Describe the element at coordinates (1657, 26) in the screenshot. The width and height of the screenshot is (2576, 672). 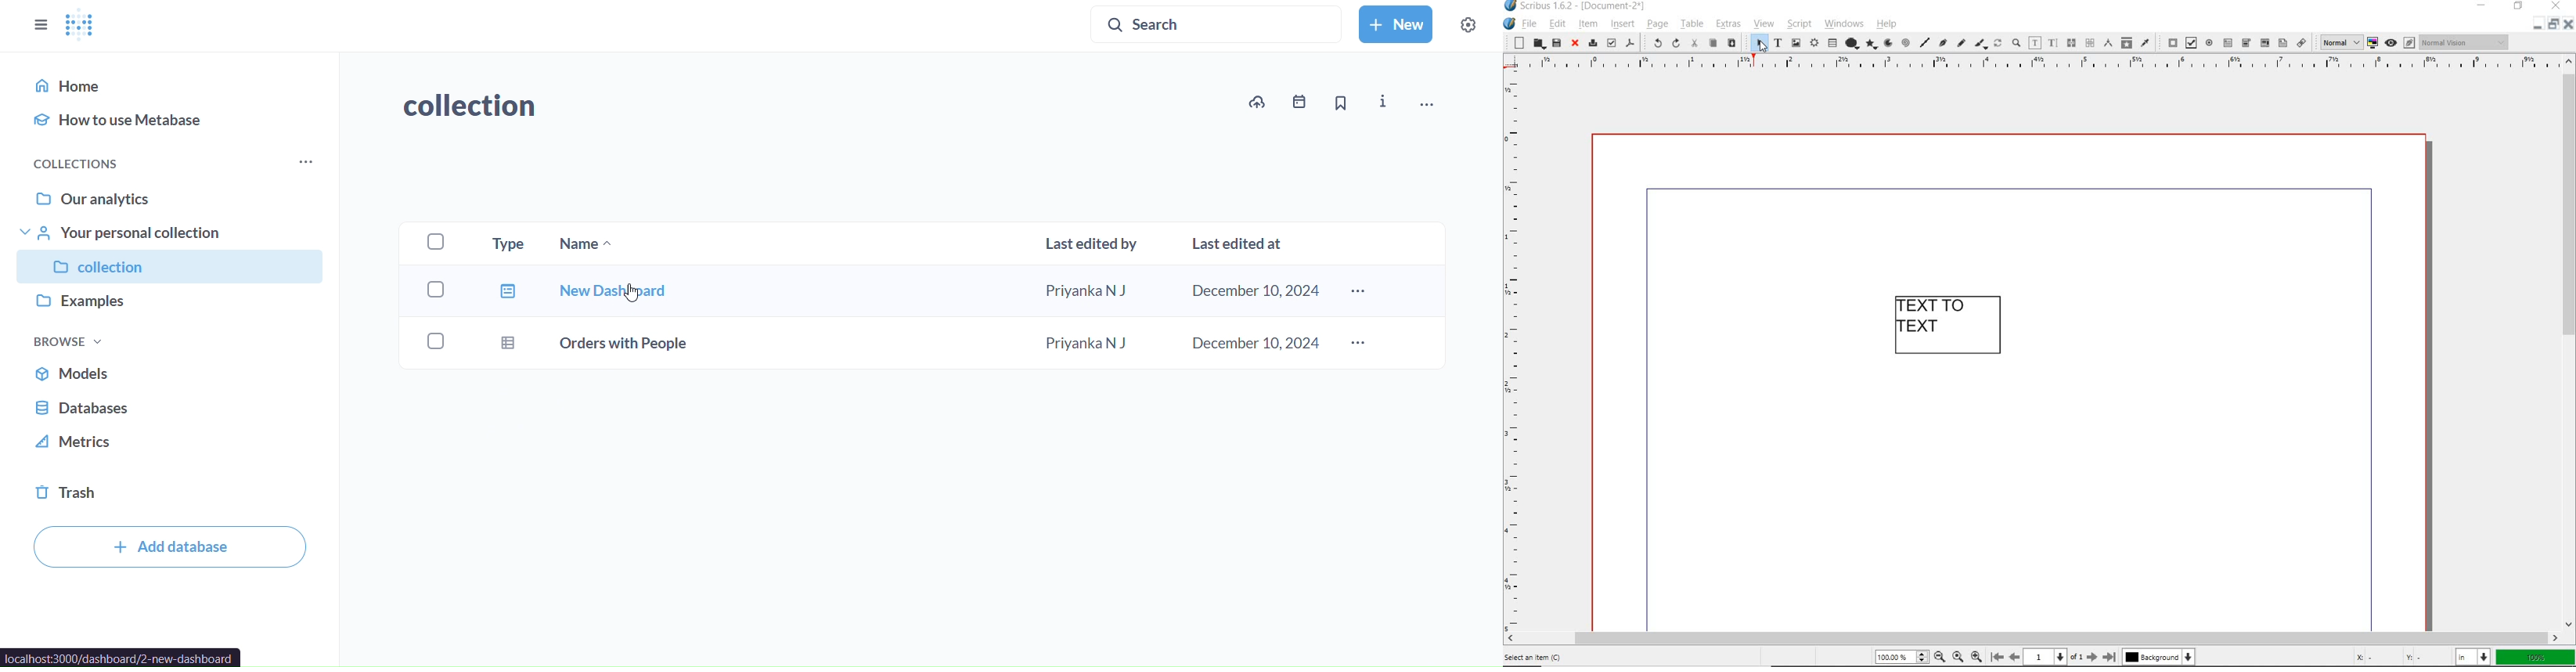
I see `page` at that location.